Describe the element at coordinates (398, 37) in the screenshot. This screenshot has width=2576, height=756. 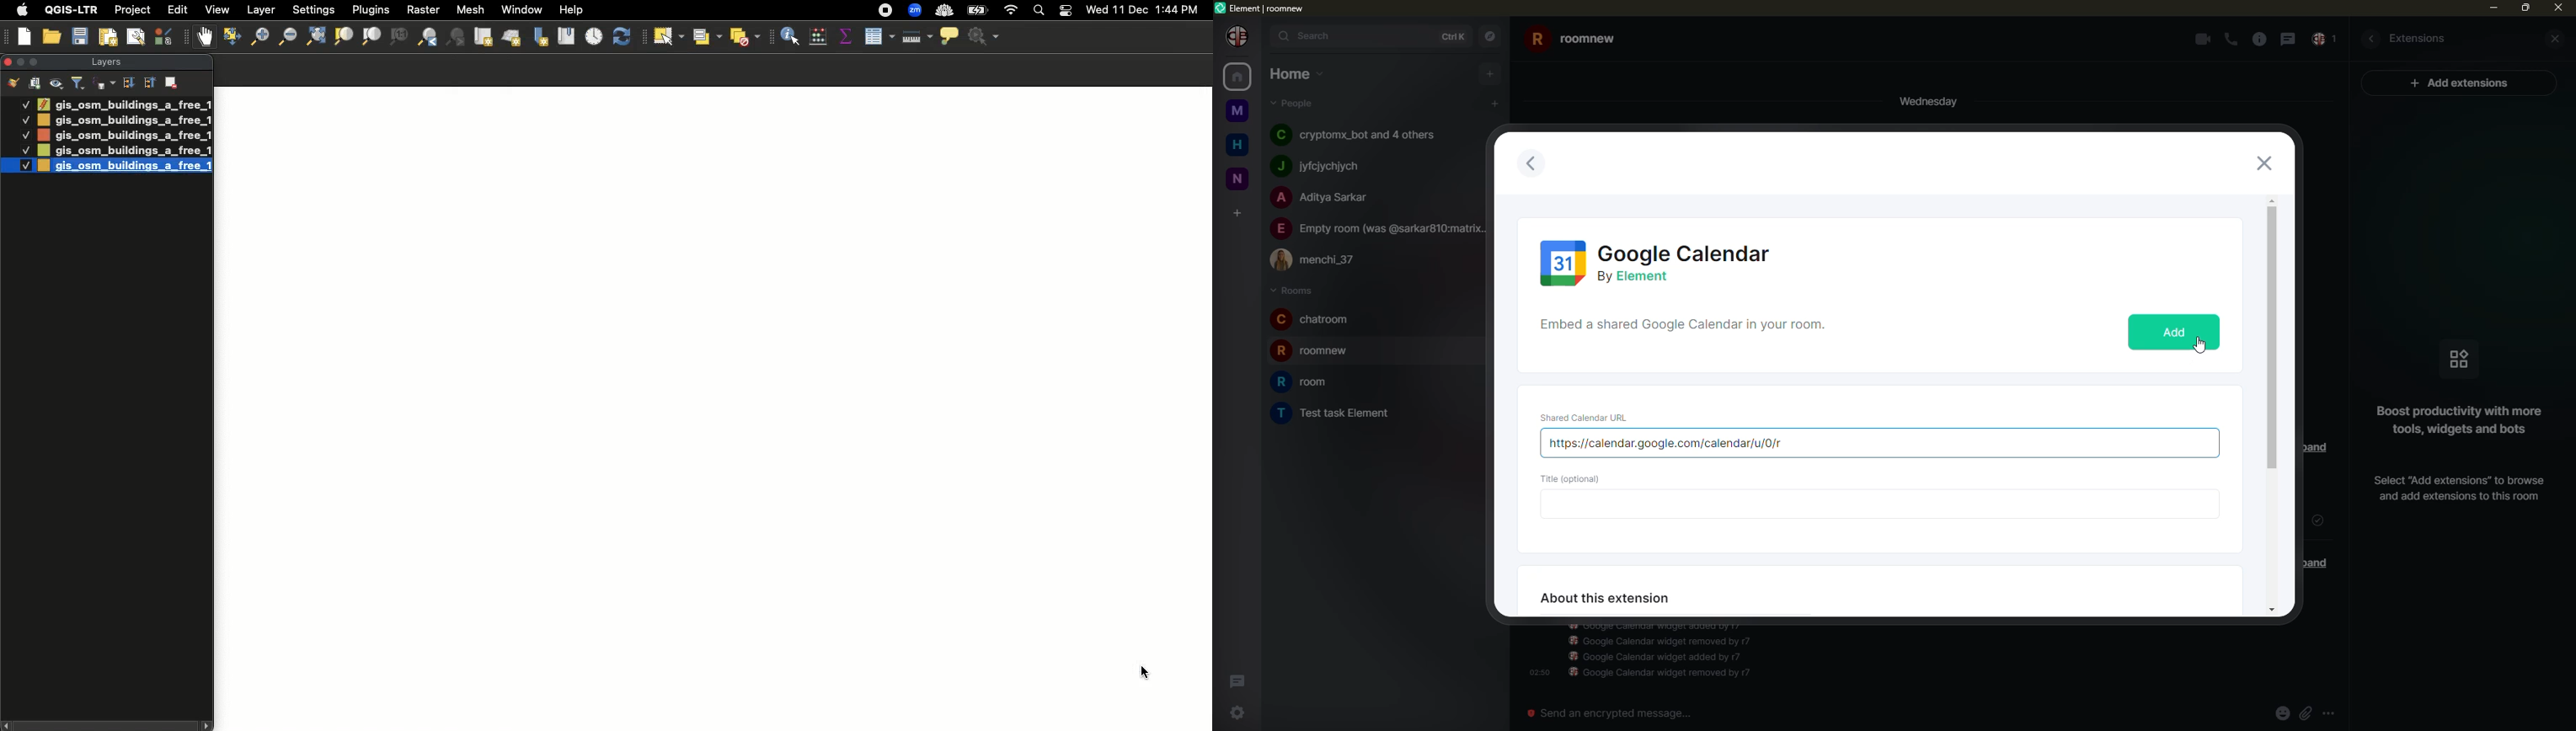
I see `1:1` at that location.